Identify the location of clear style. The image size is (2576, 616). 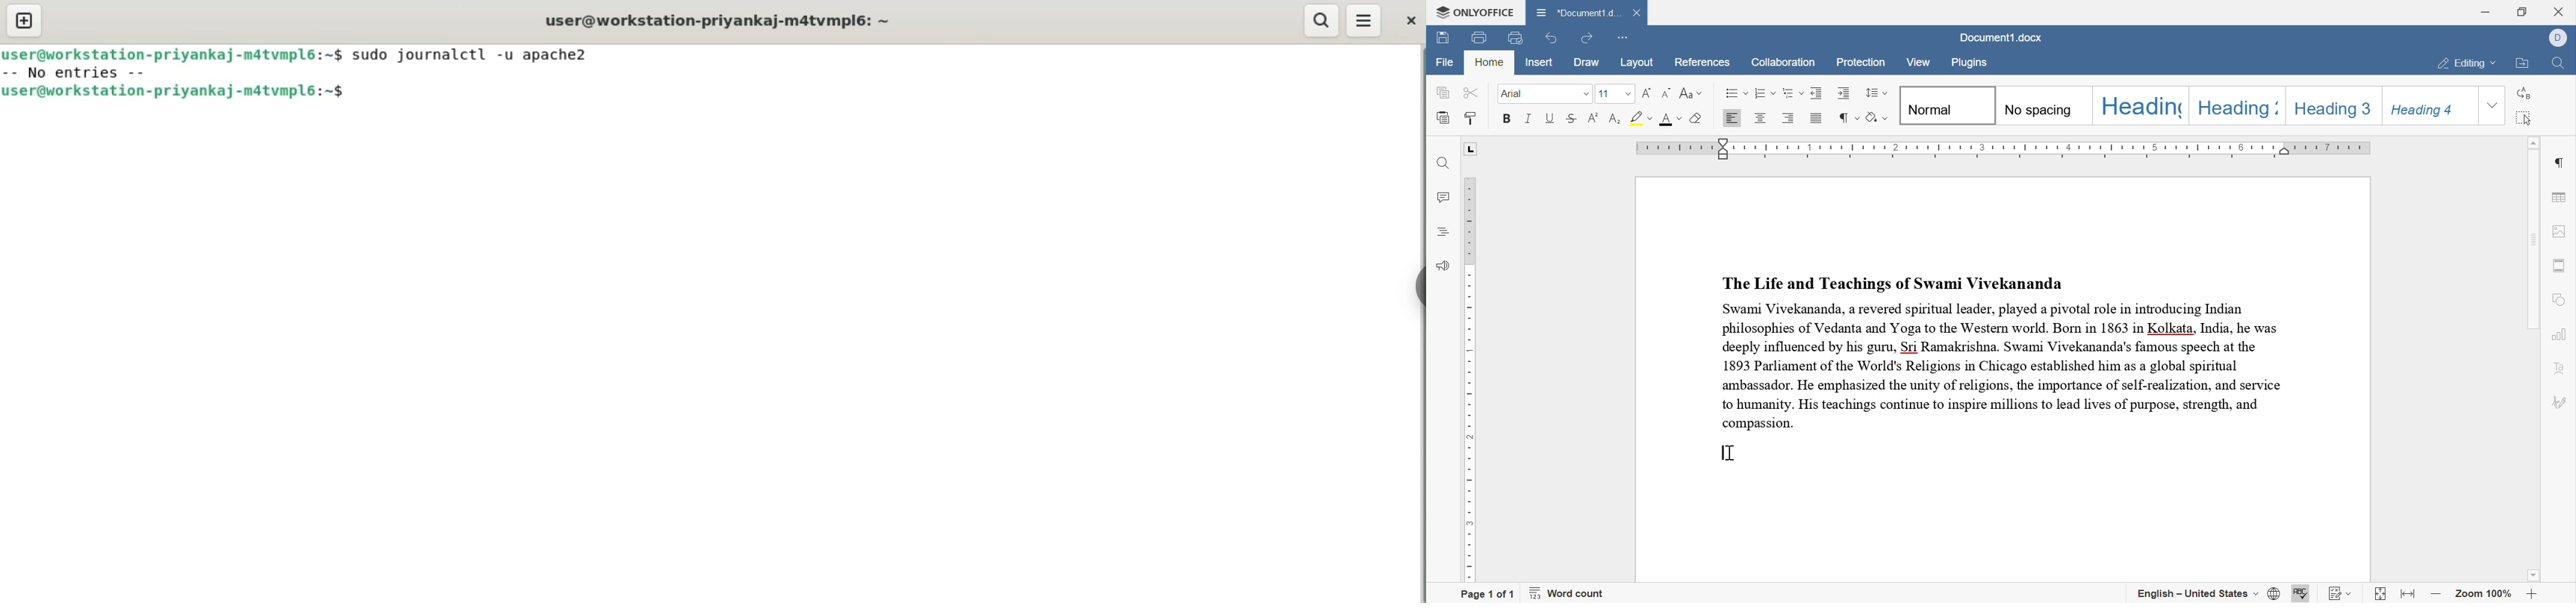
(1697, 117).